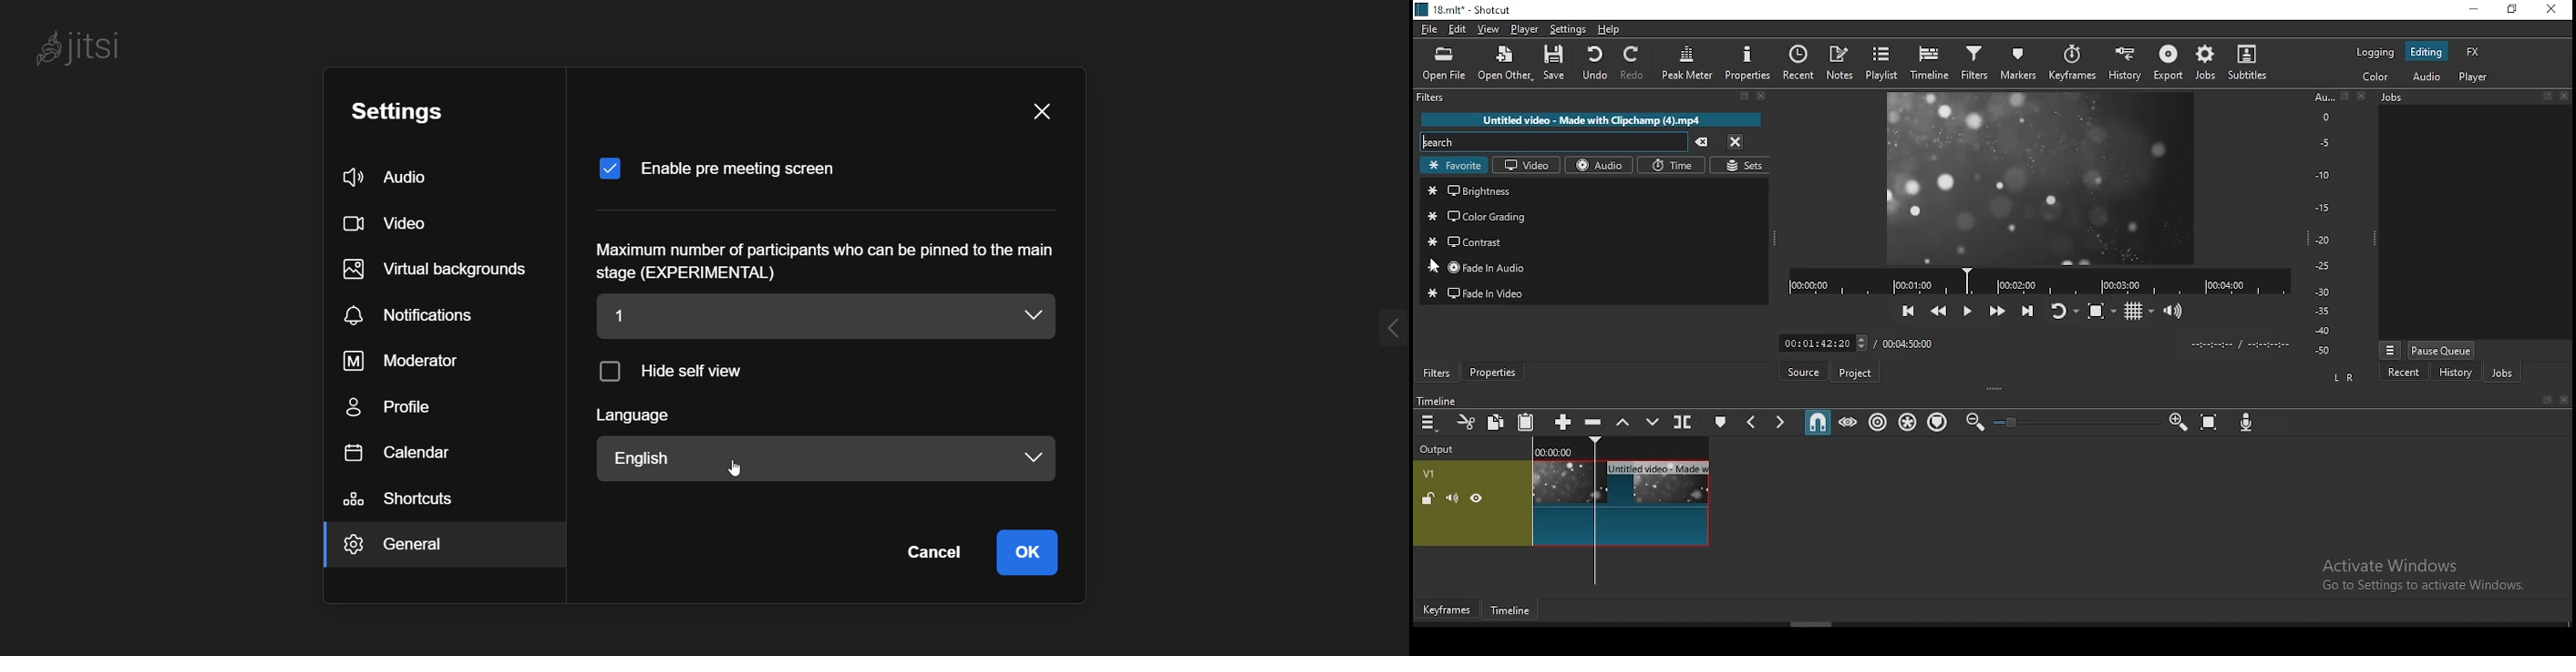 This screenshot has width=2576, height=672. I want to click on General, so click(424, 547).